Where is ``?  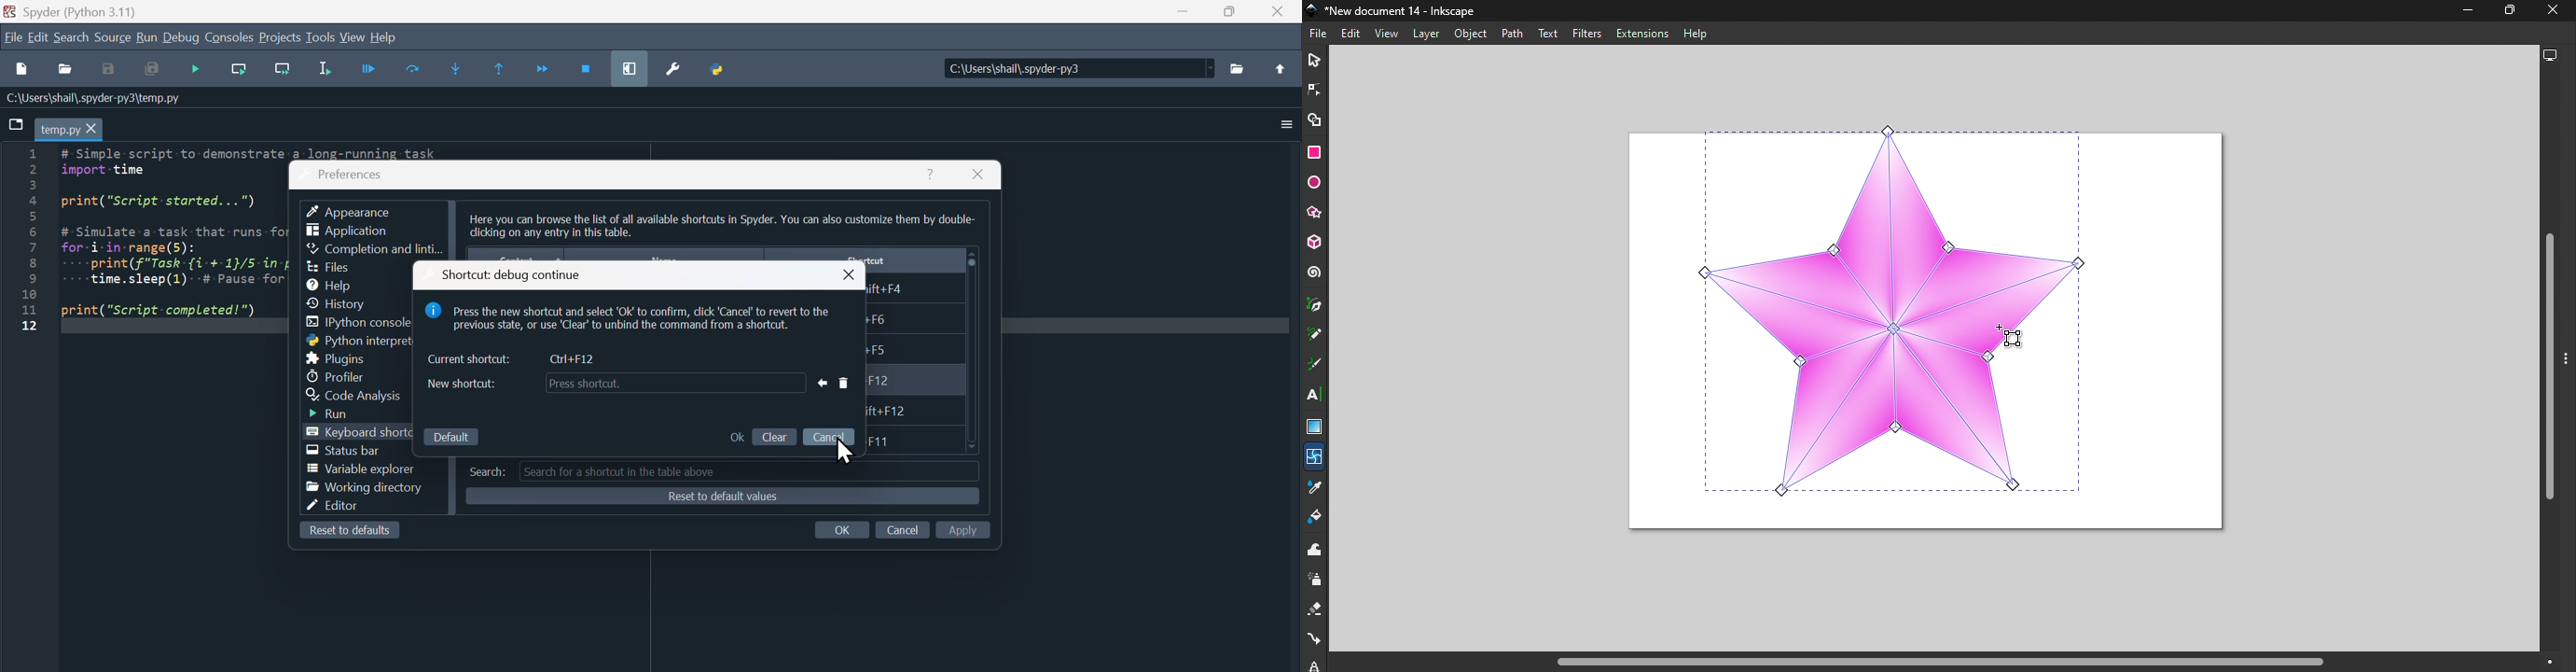
 is located at coordinates (902, 527).